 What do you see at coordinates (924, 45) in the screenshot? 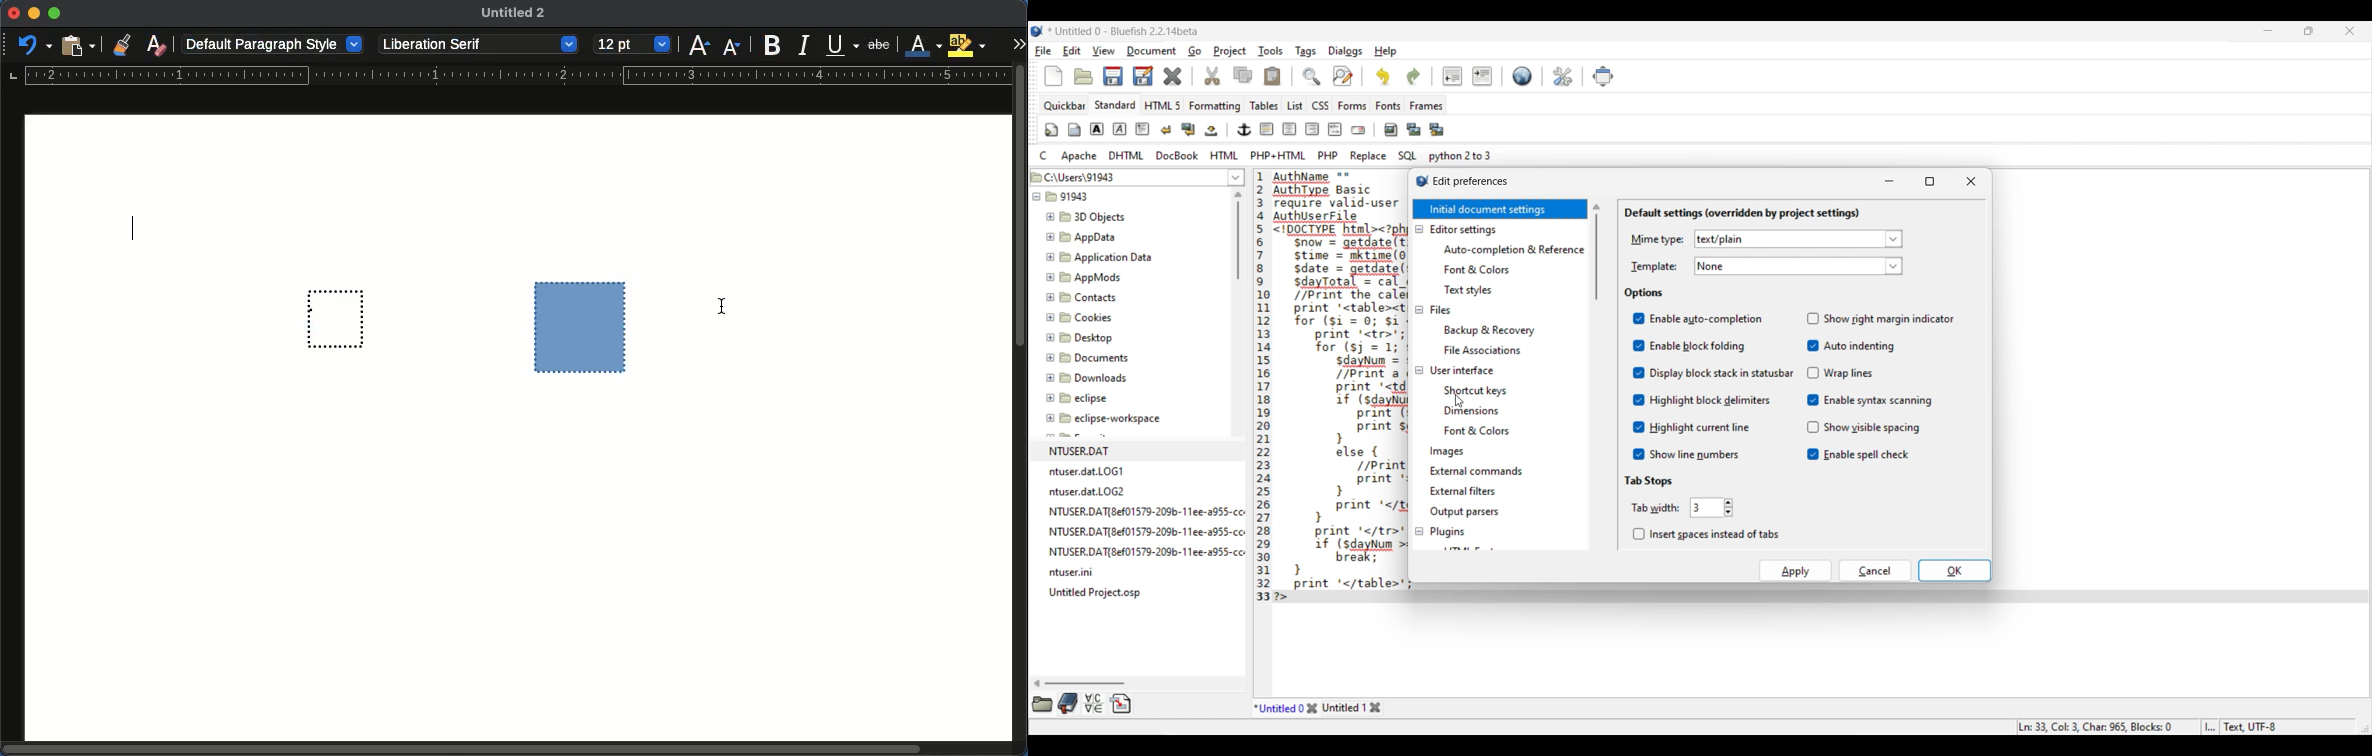
I see `font color` at bounding box center [924, 45].